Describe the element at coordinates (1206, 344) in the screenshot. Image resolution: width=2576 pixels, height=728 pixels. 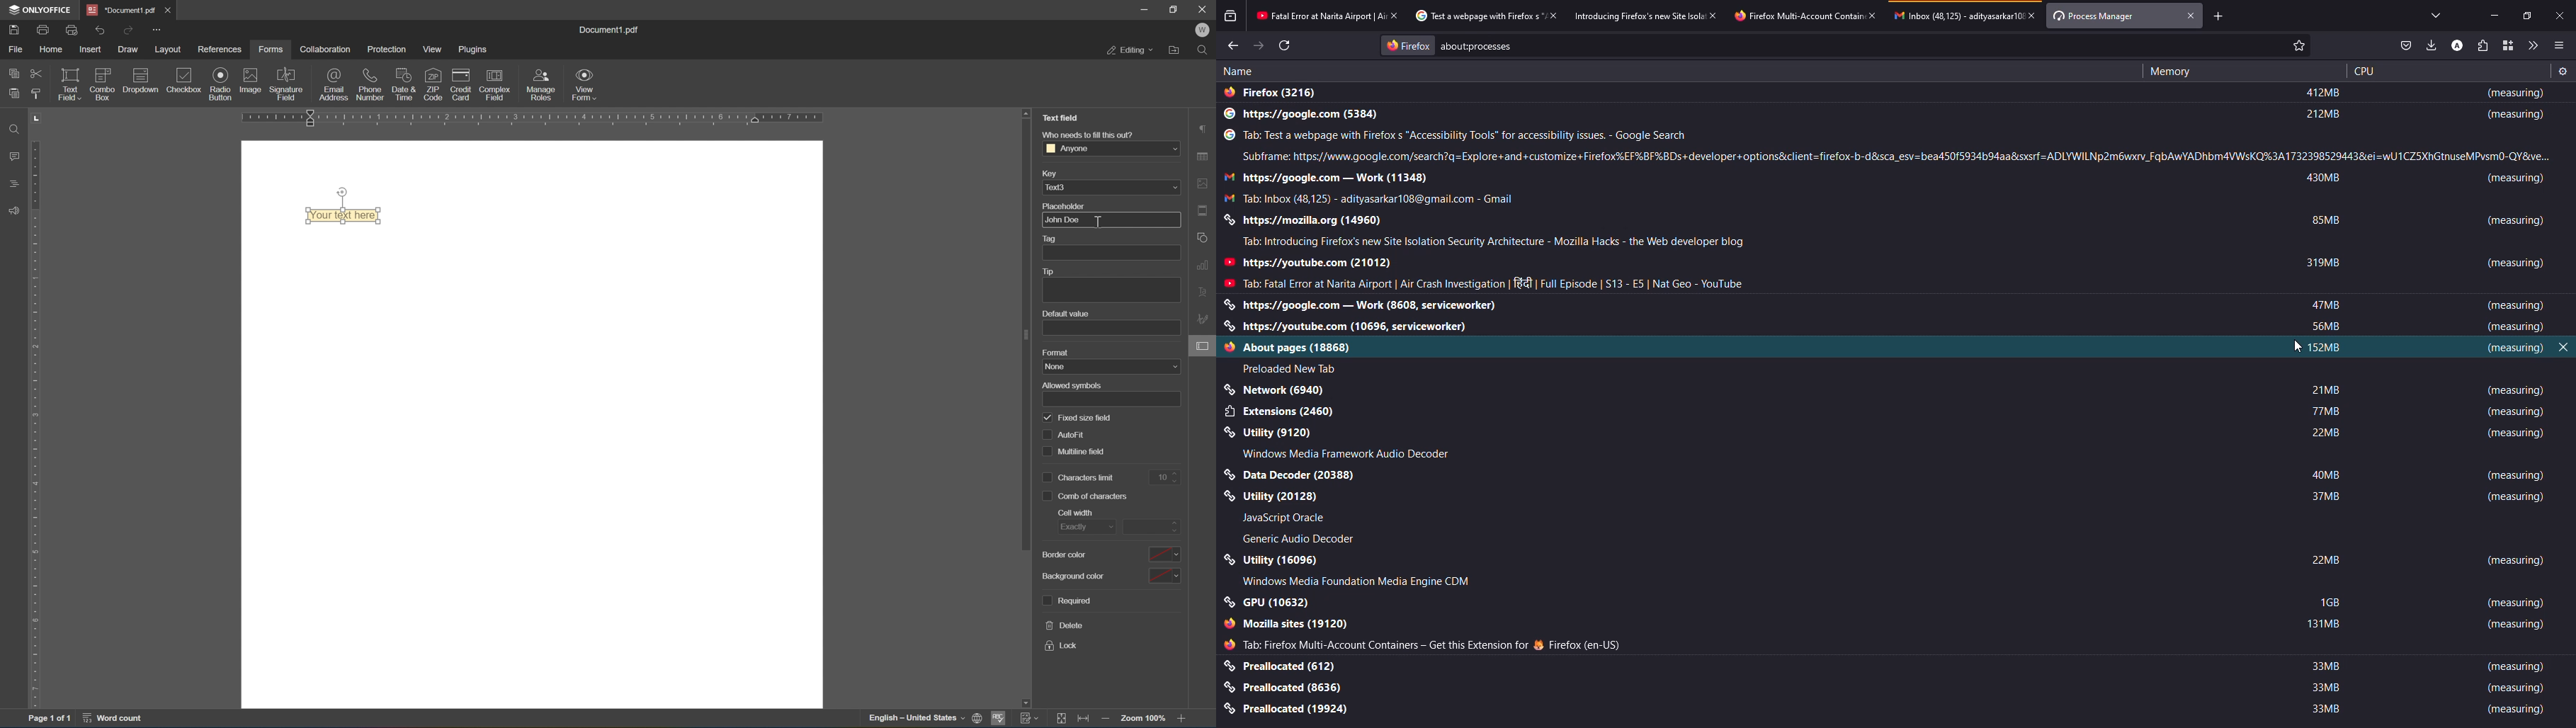
I see `form settings` at that location.